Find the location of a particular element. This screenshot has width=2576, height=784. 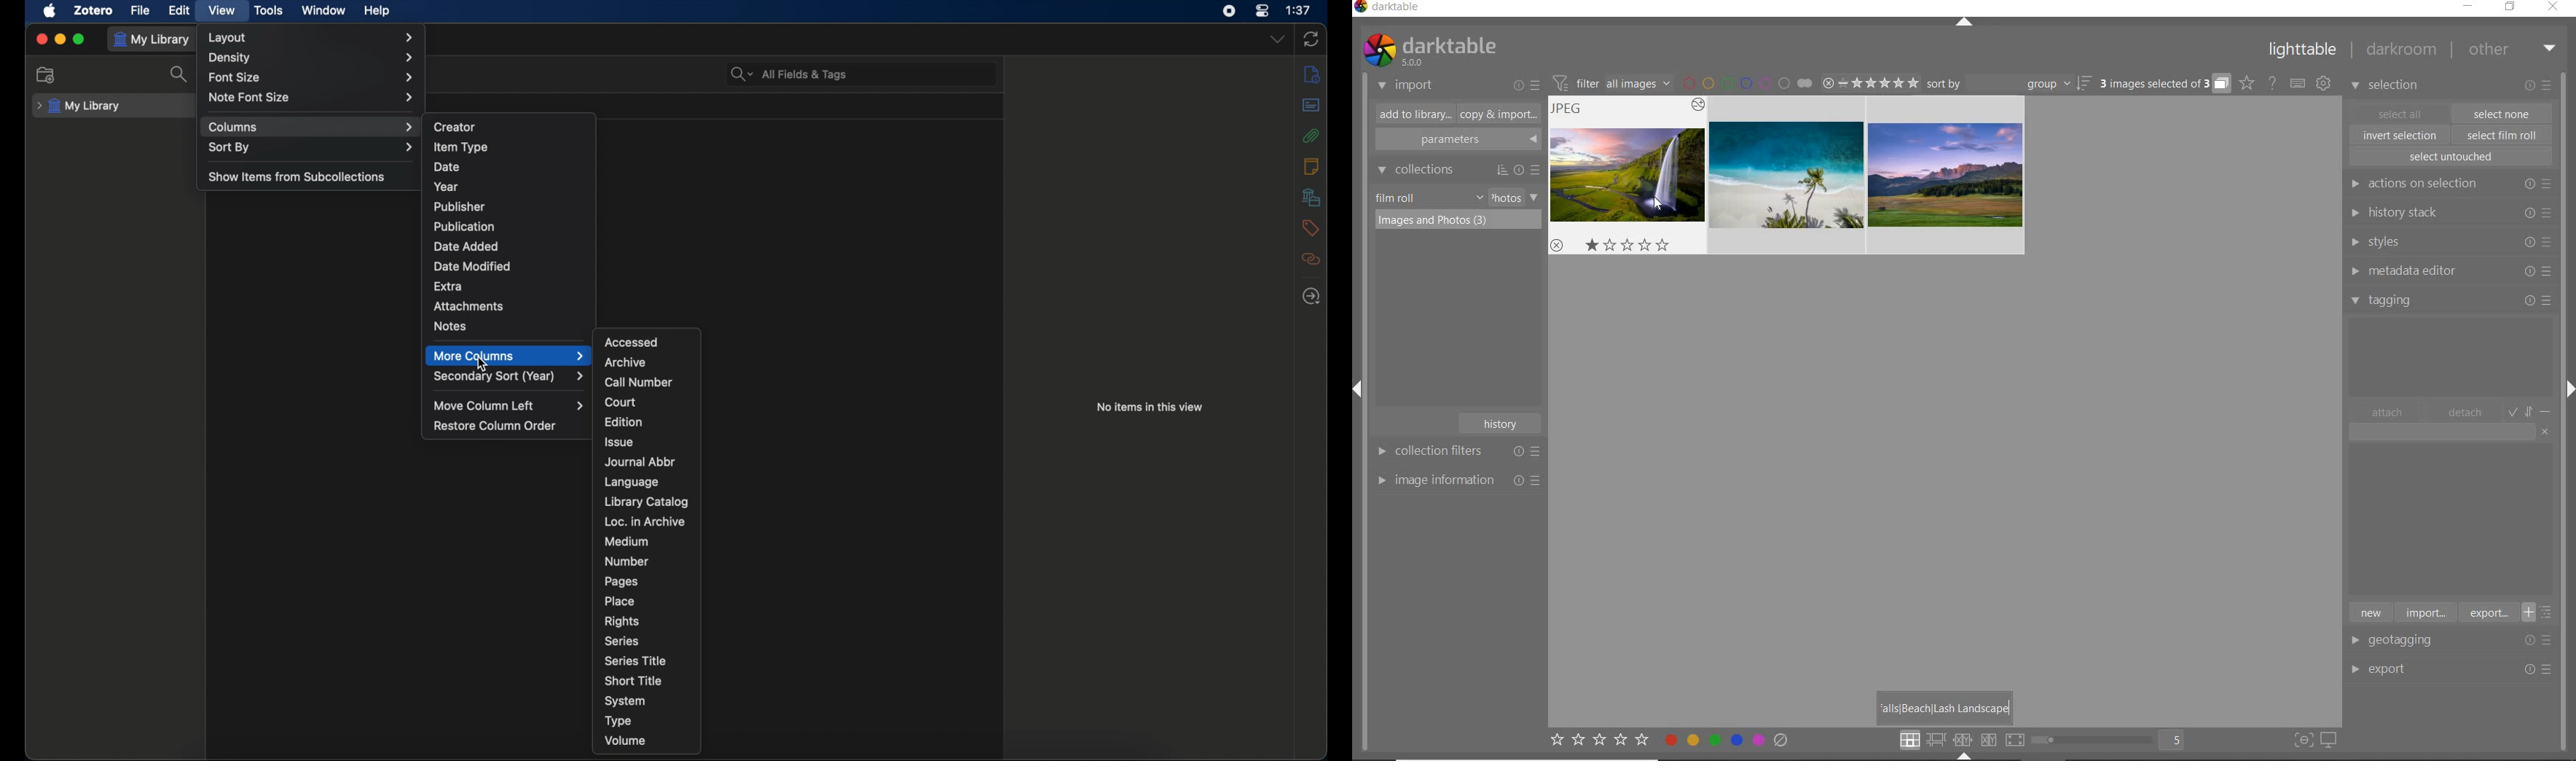

density is located at coordinates (310, 57).